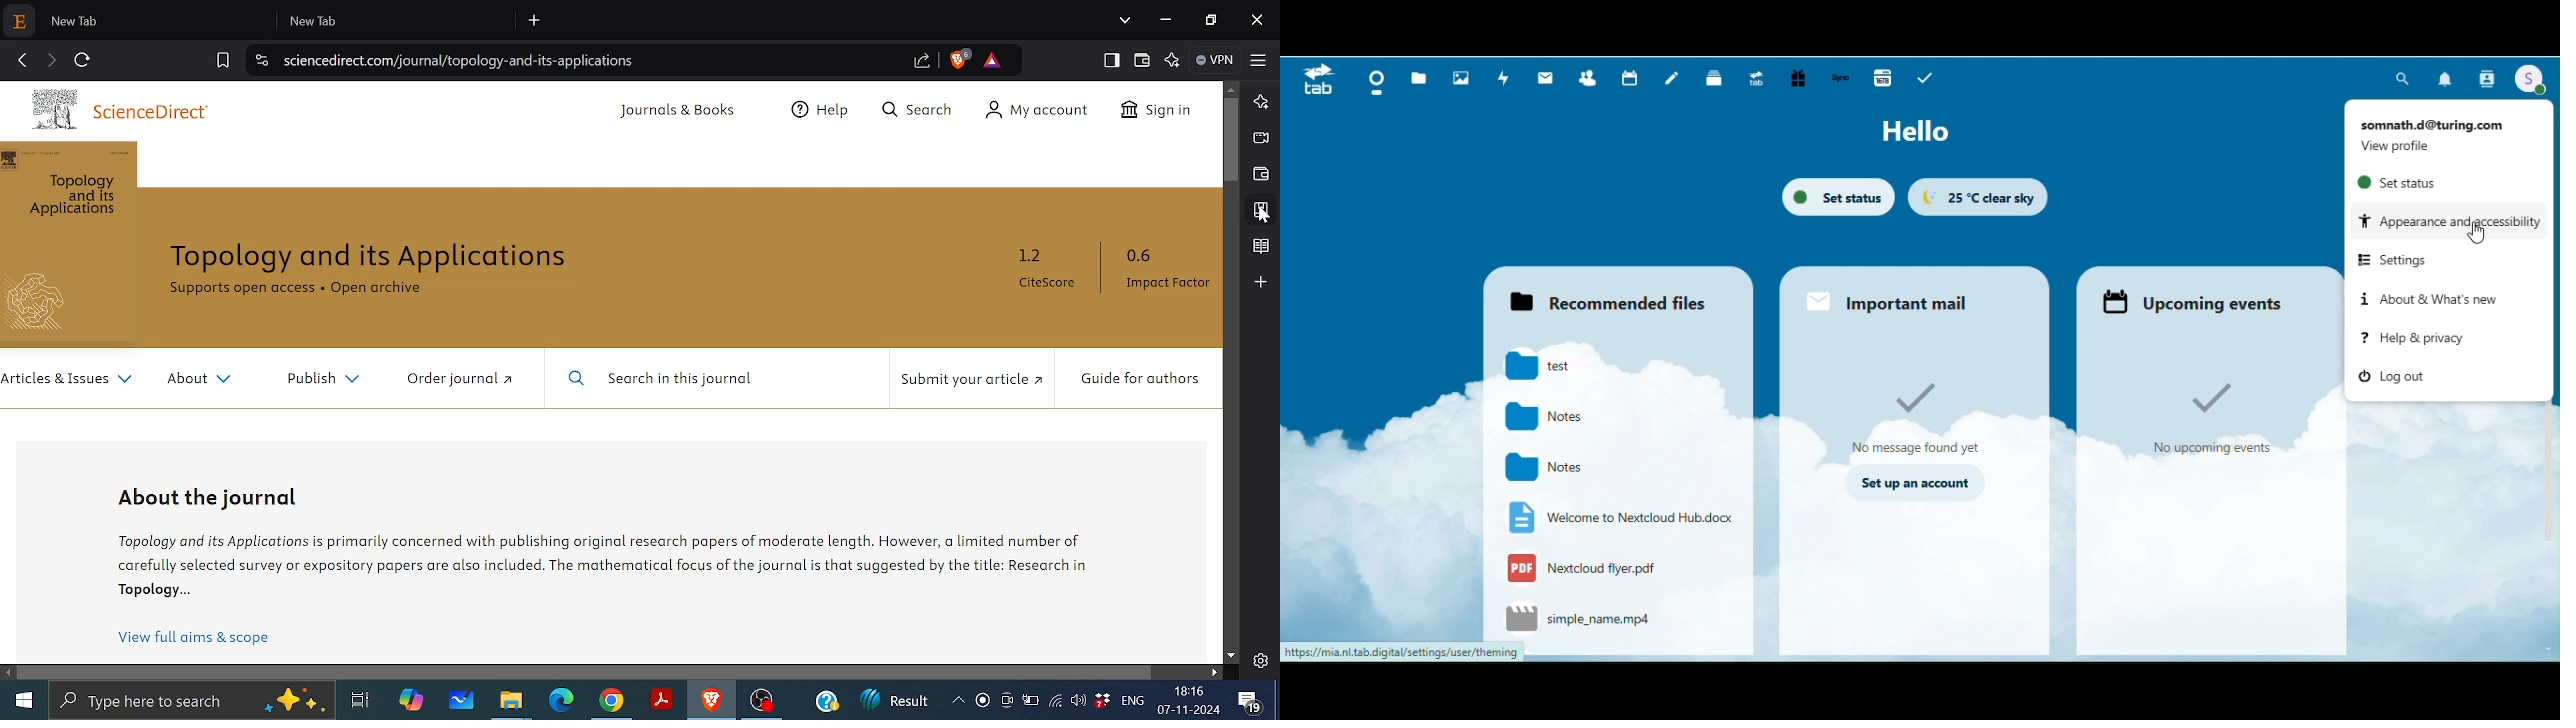 The height and width of the screenshot is (728, 2576). What do you see at coordinates (1916, 417) in the screenshot?
I see `No message found yet` at bounding box center [1916, 417].